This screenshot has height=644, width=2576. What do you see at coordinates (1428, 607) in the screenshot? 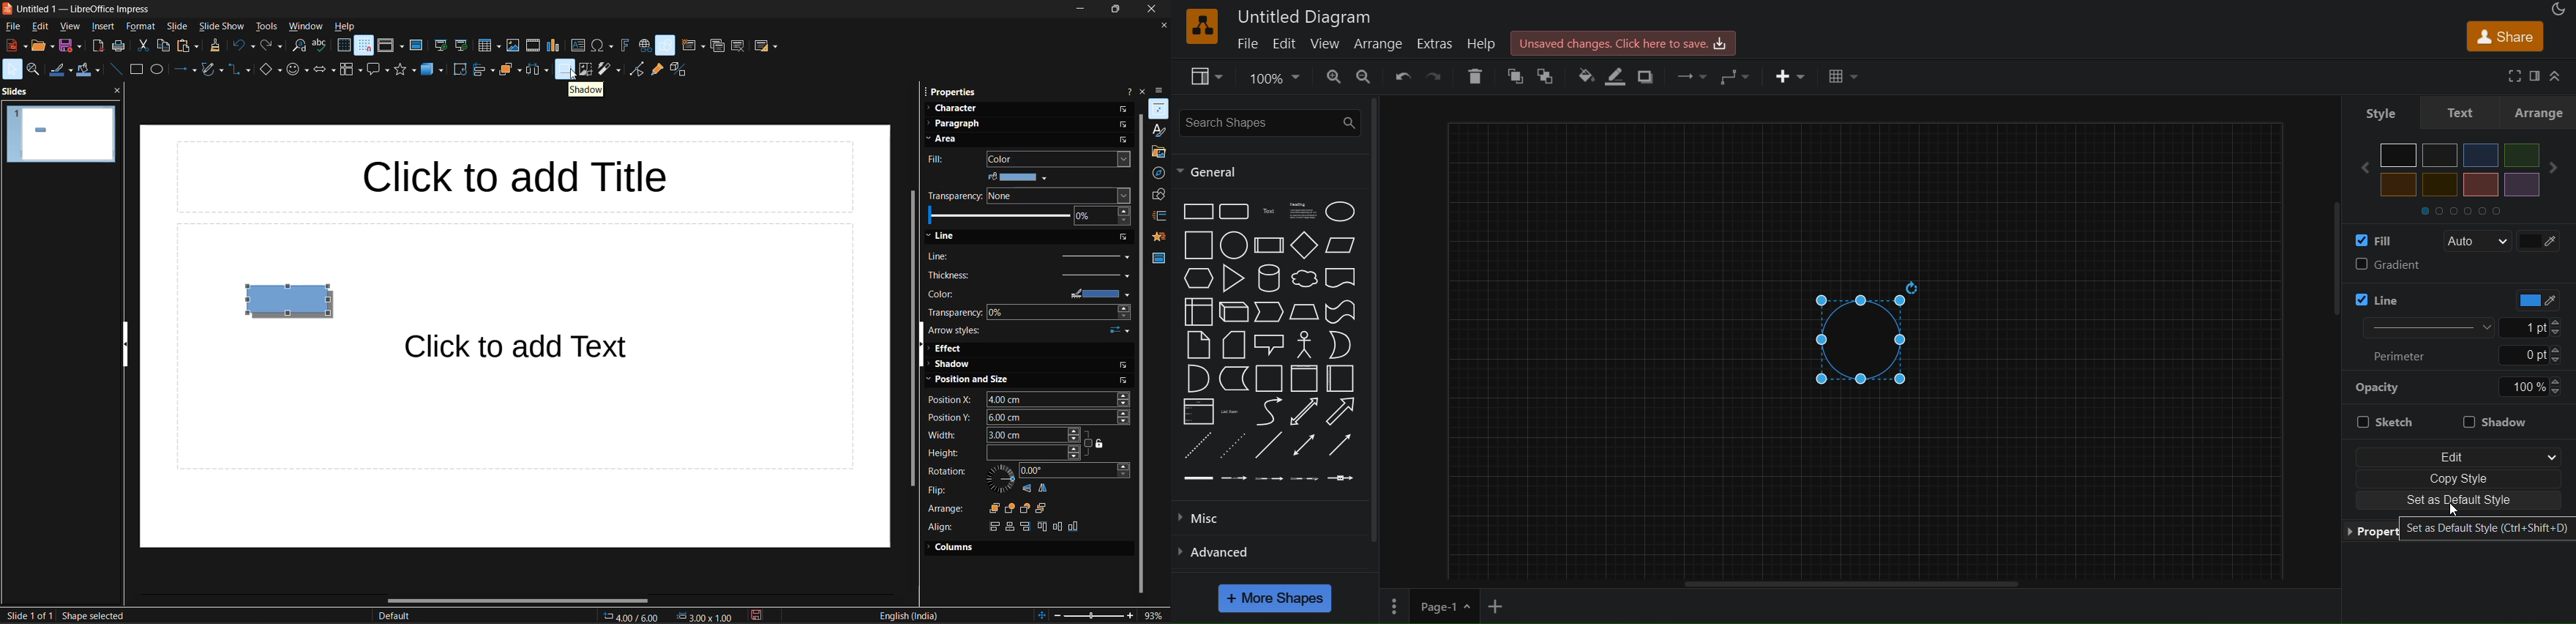
I see `page 1` at bounding box center [1428, 607].